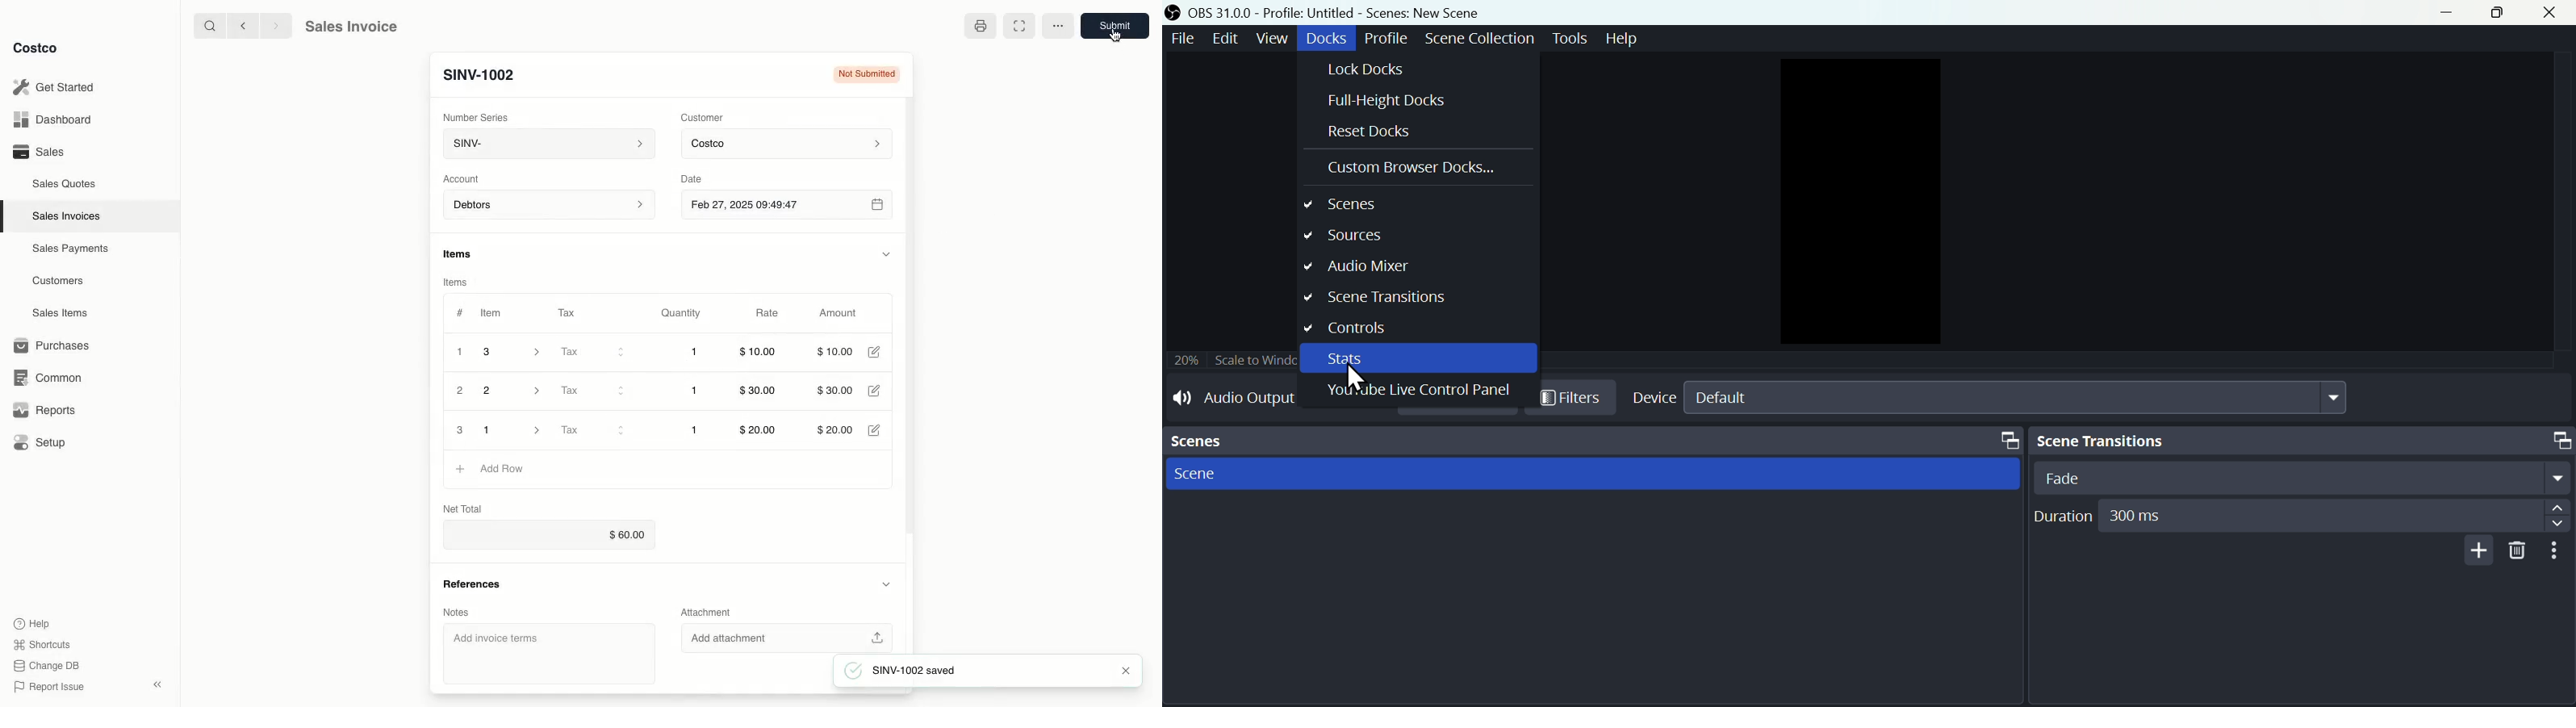  Describe the element at coordinates (1277, 38) in the screenshot. I see `view` at that location.